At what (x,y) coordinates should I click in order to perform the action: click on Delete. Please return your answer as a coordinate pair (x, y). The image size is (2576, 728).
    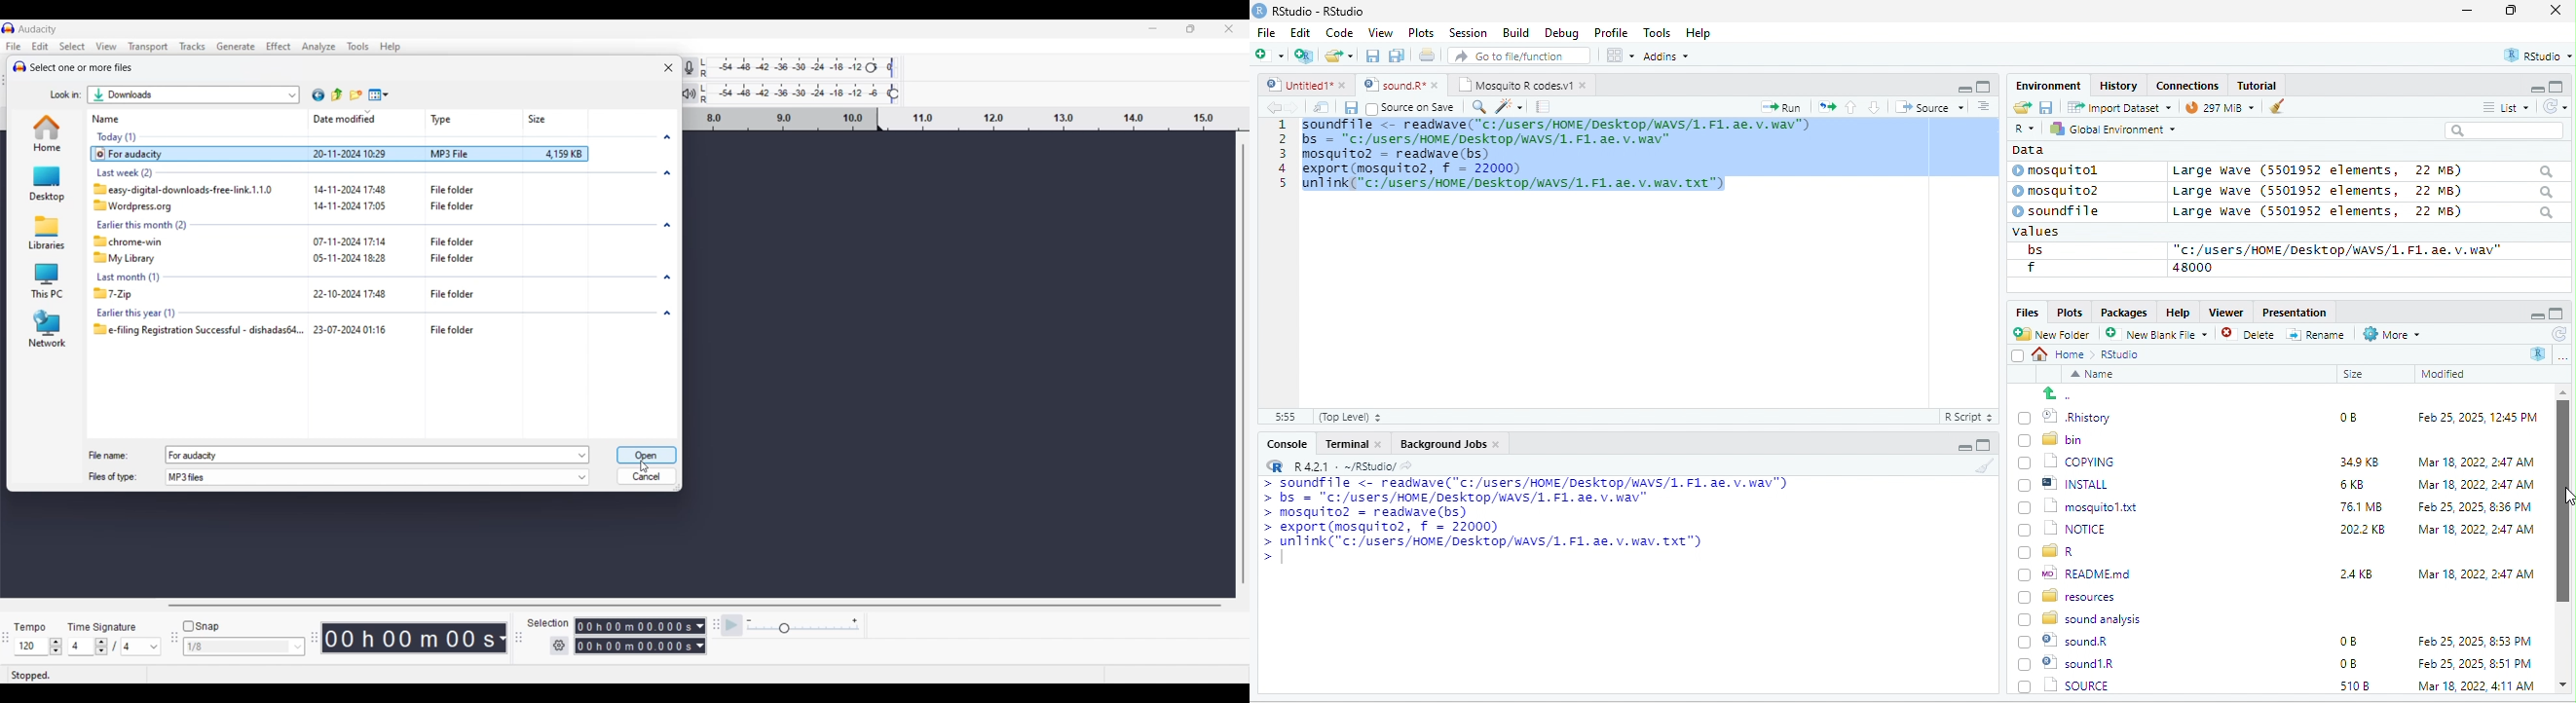
    Looking at the image, I should click on (2251, 335).